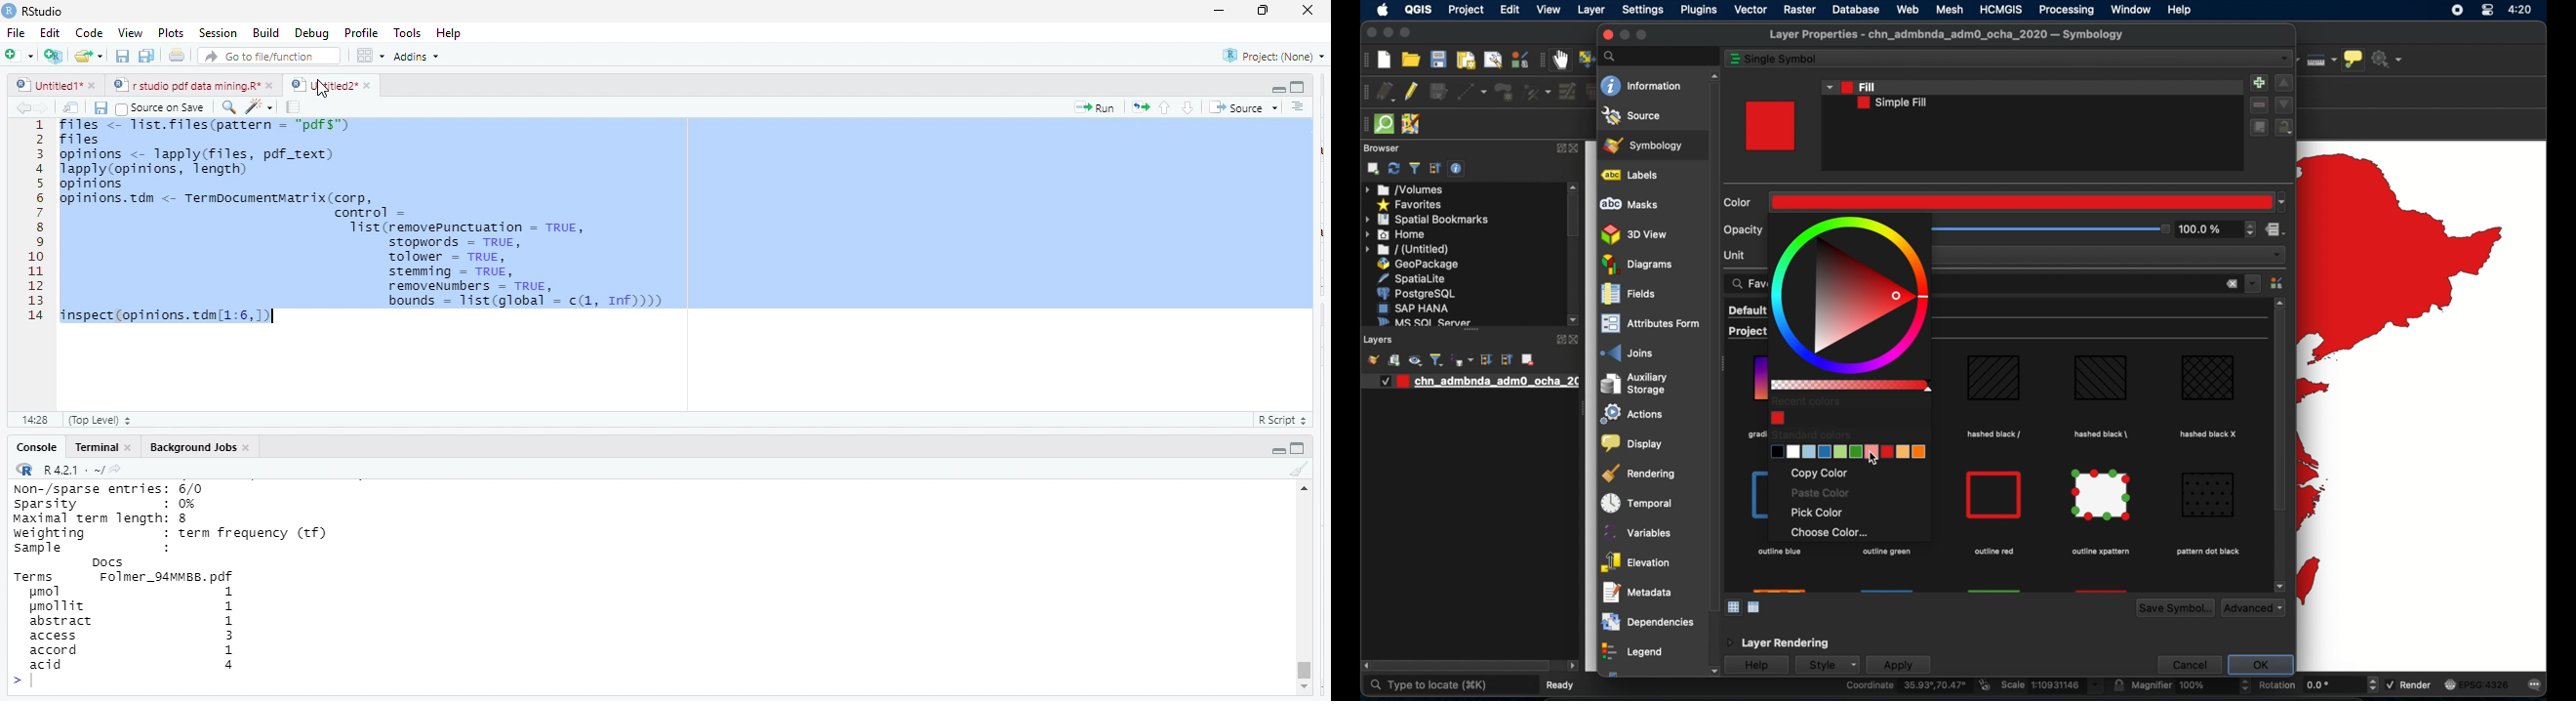 This screenshot has height=728, width=2576. I want to click on show in new window, so click(73, 107).